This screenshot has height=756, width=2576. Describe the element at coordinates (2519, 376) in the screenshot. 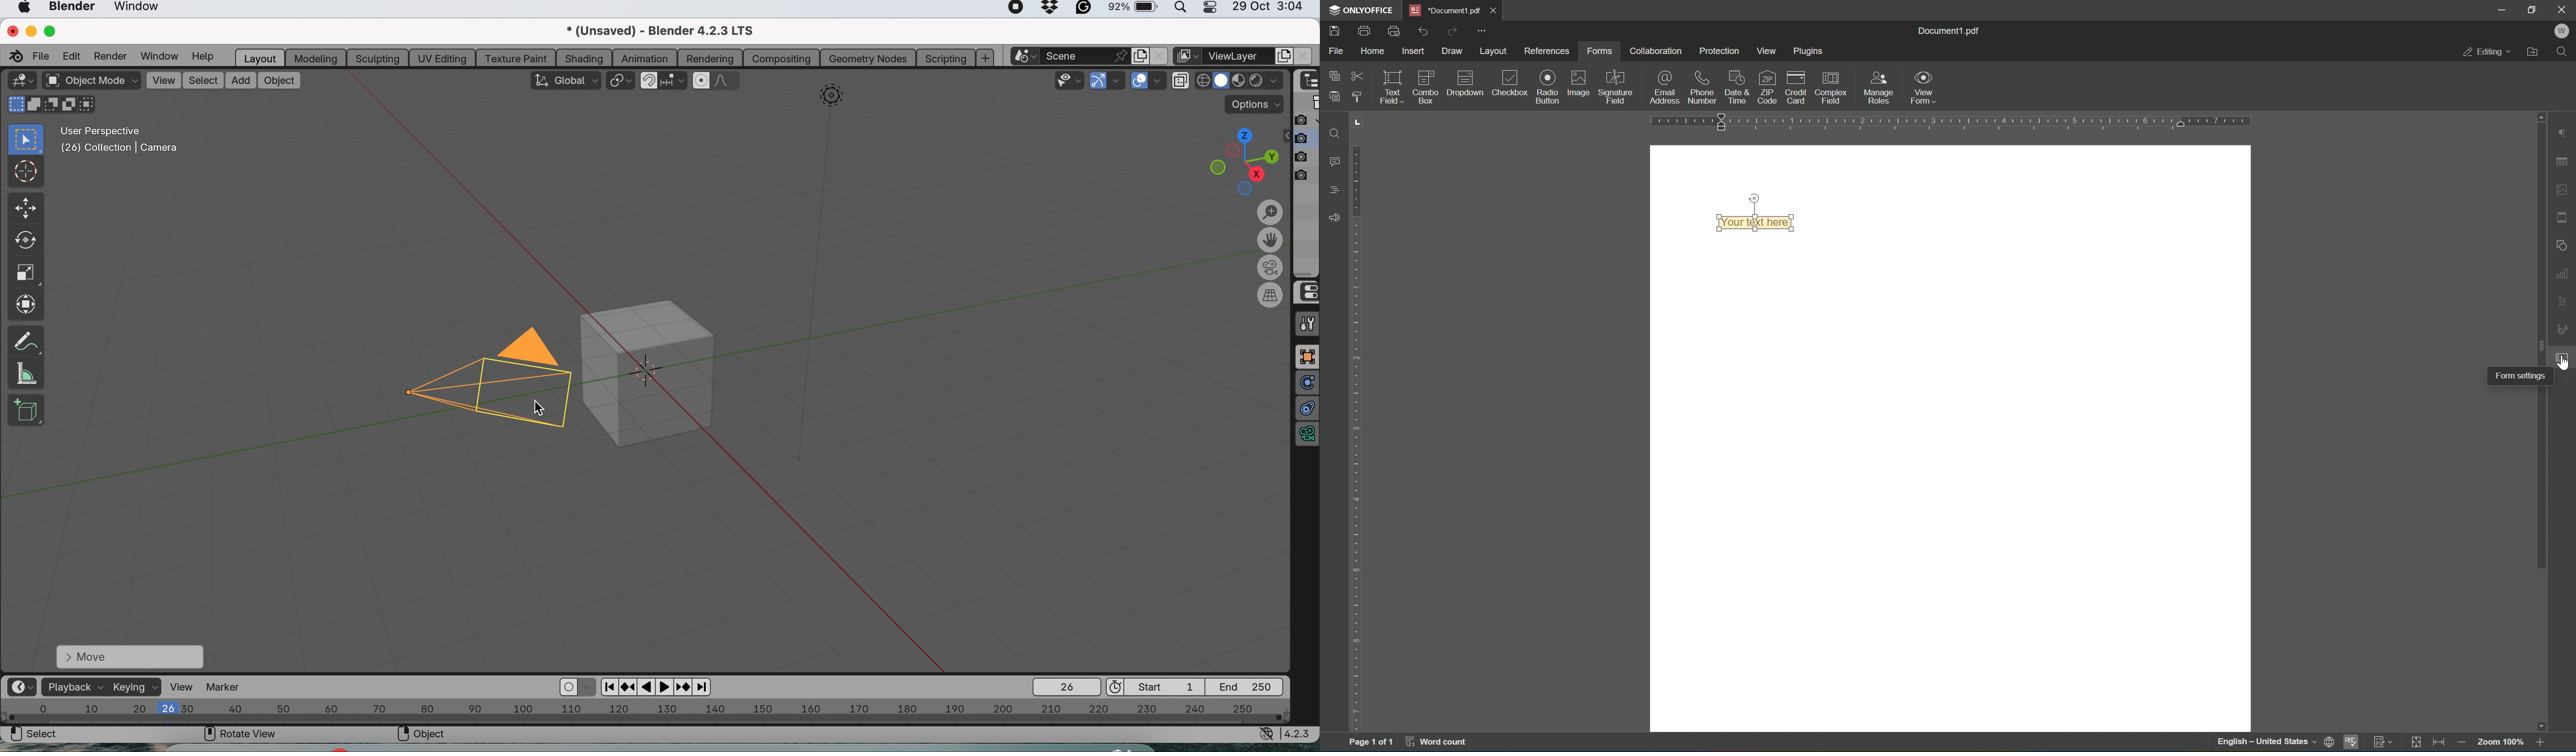

I see `form settings` at that location.